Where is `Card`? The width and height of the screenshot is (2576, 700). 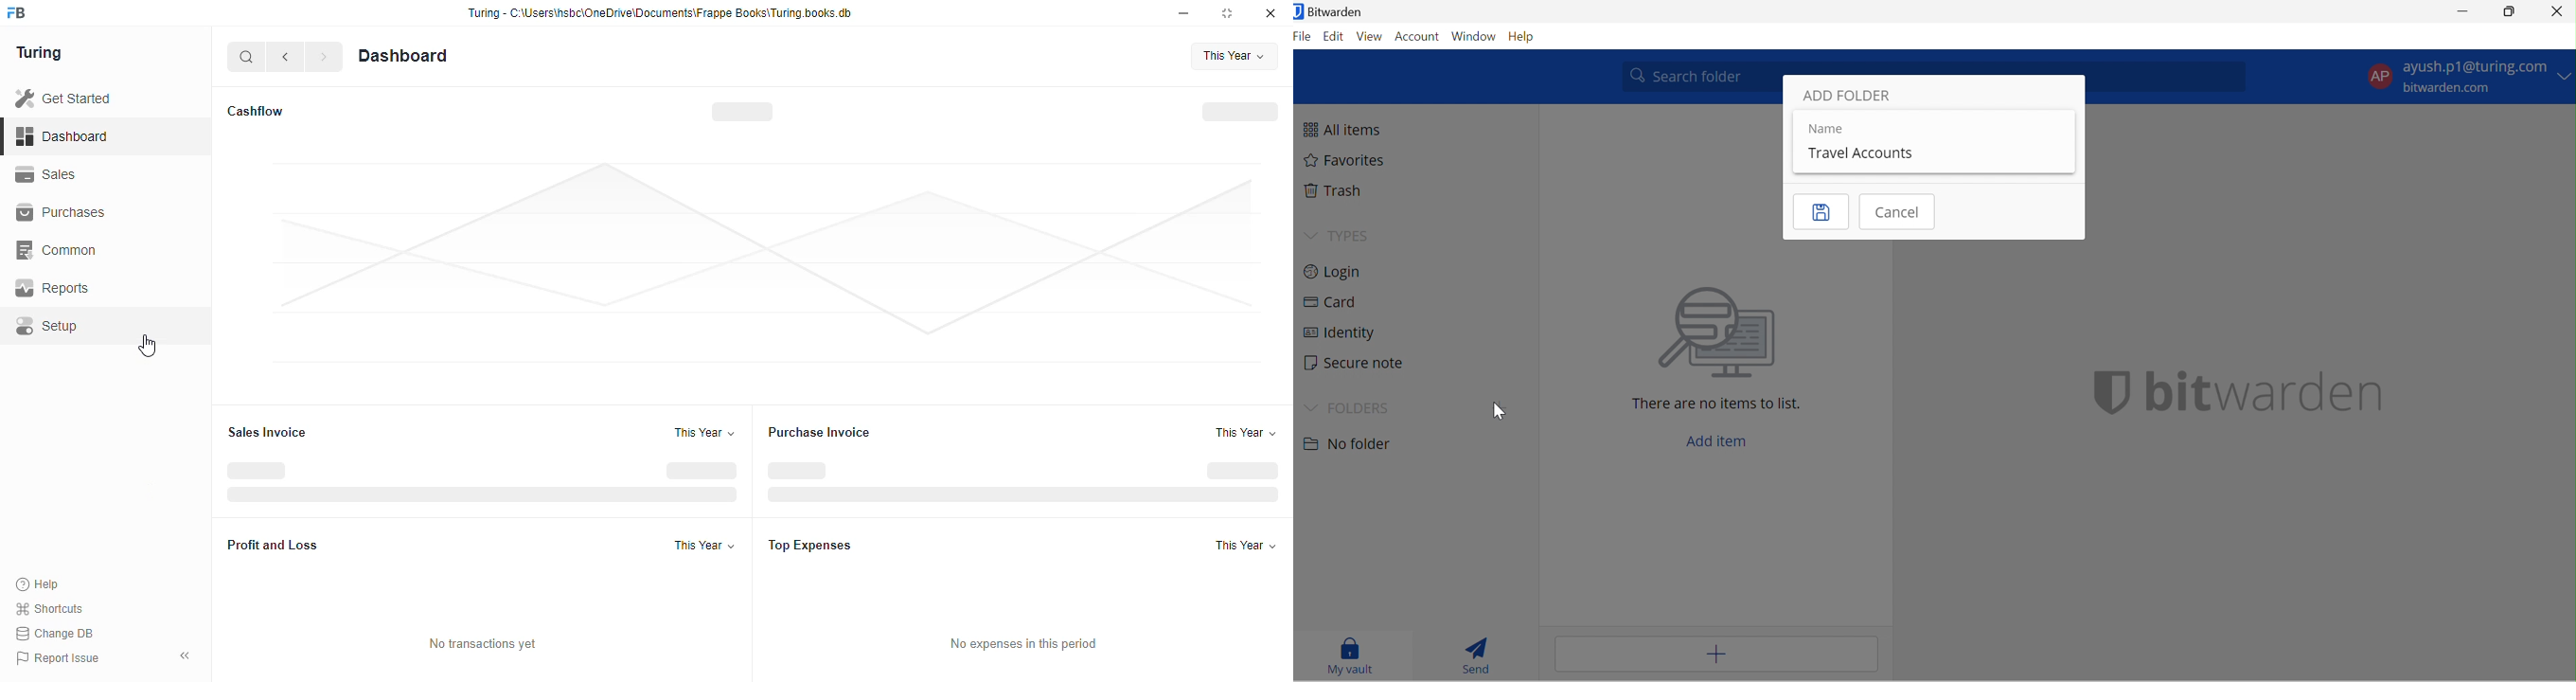 Card is located at coordinates (1335, 302).